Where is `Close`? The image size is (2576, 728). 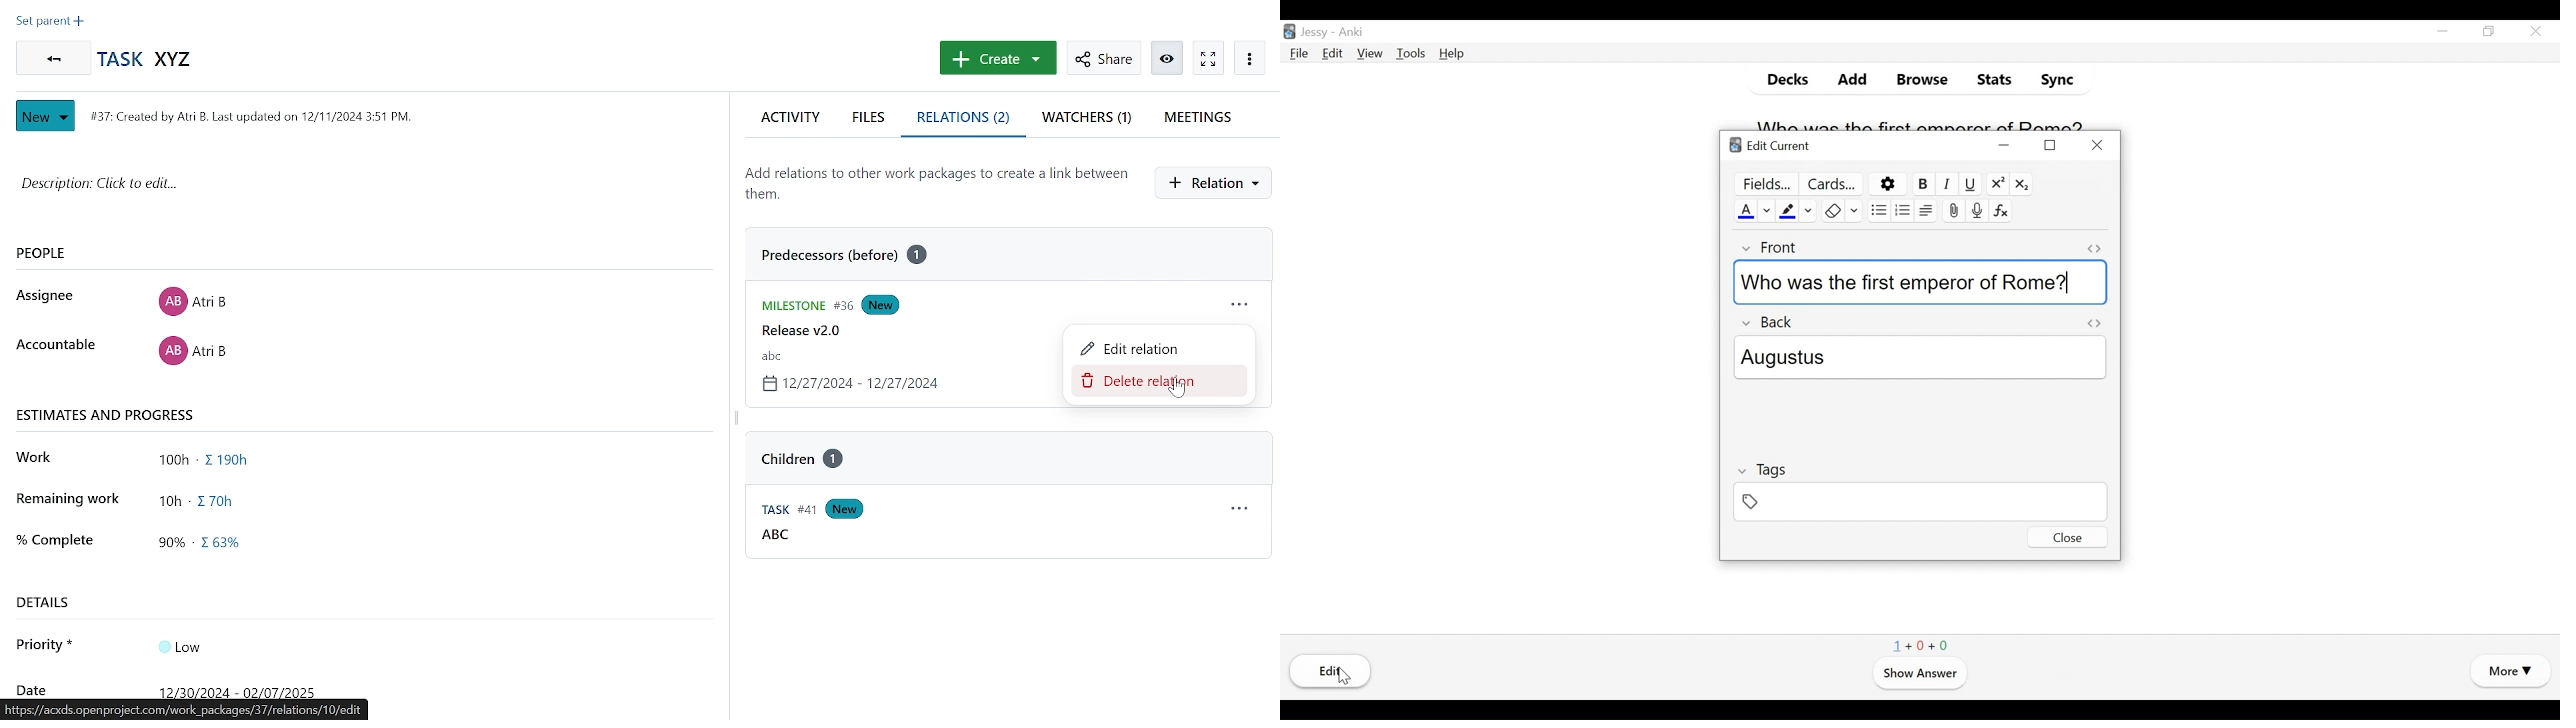 Close is located at coordinates (2067, 537).